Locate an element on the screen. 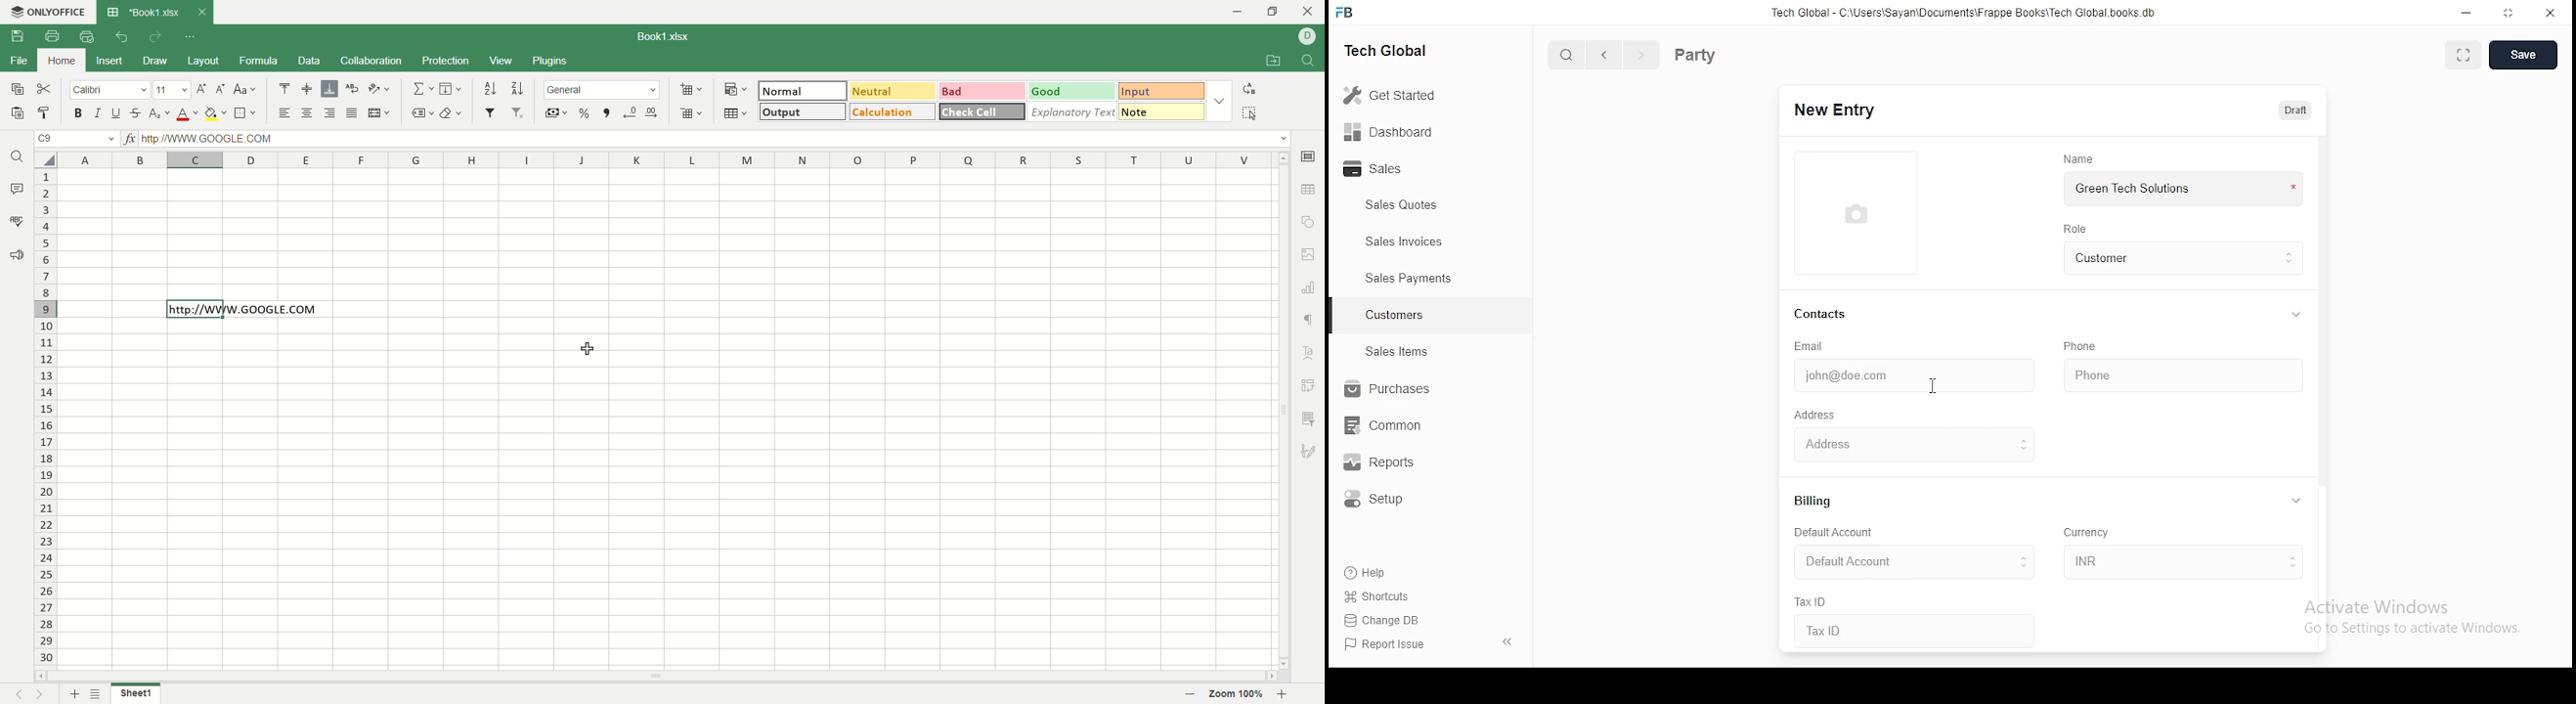 The image size is (2576, 728). next is located at coordinates (42, 694).